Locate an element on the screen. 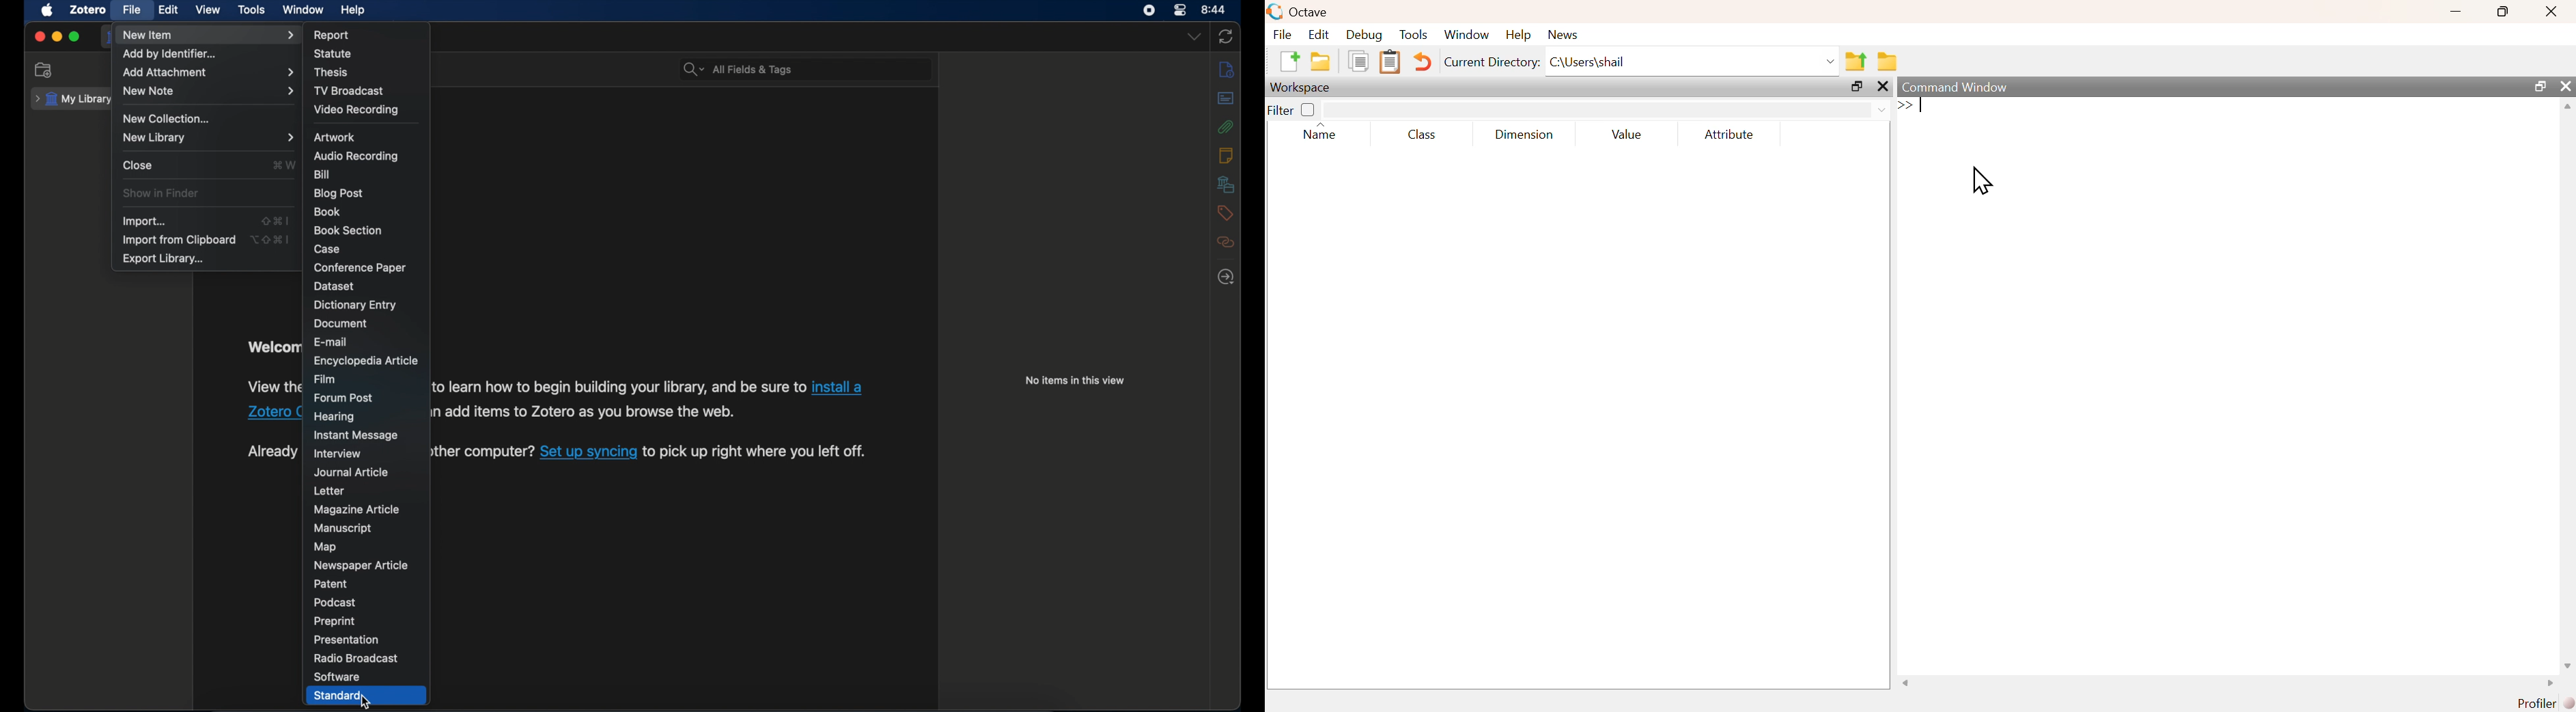 This screenshot has height=728, width=2576. info is located at coordinates (1227, 71).